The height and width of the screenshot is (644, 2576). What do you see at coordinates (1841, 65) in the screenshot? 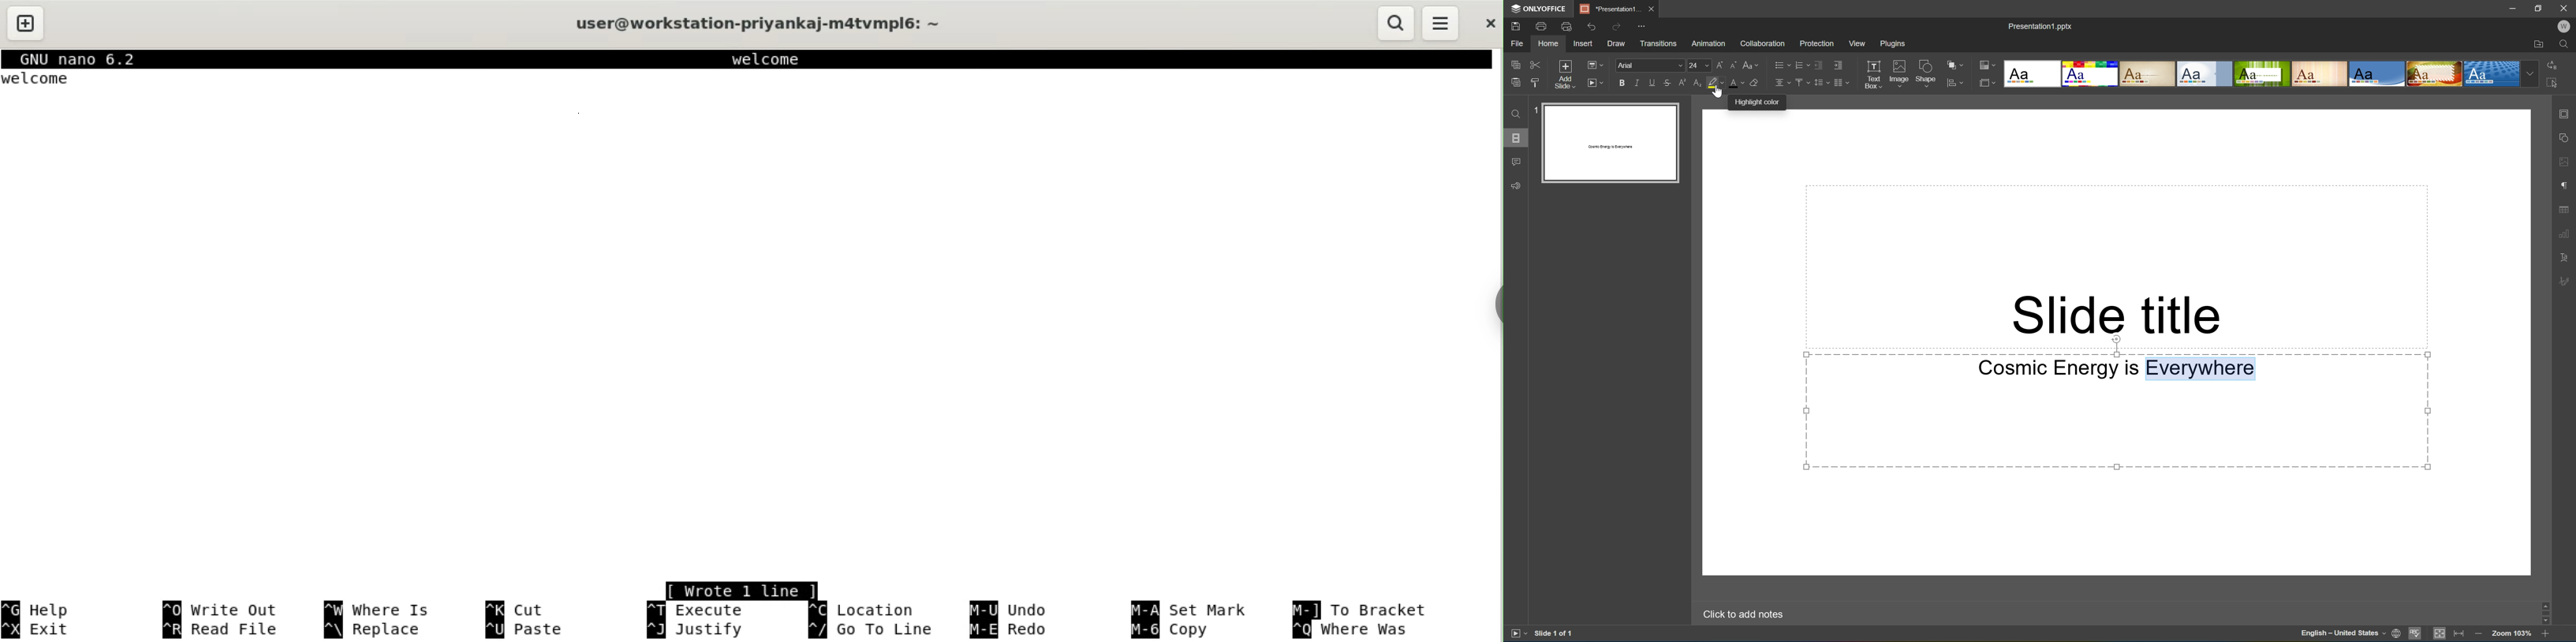
I see `Increase indent` at bounding box center [1841, 65].